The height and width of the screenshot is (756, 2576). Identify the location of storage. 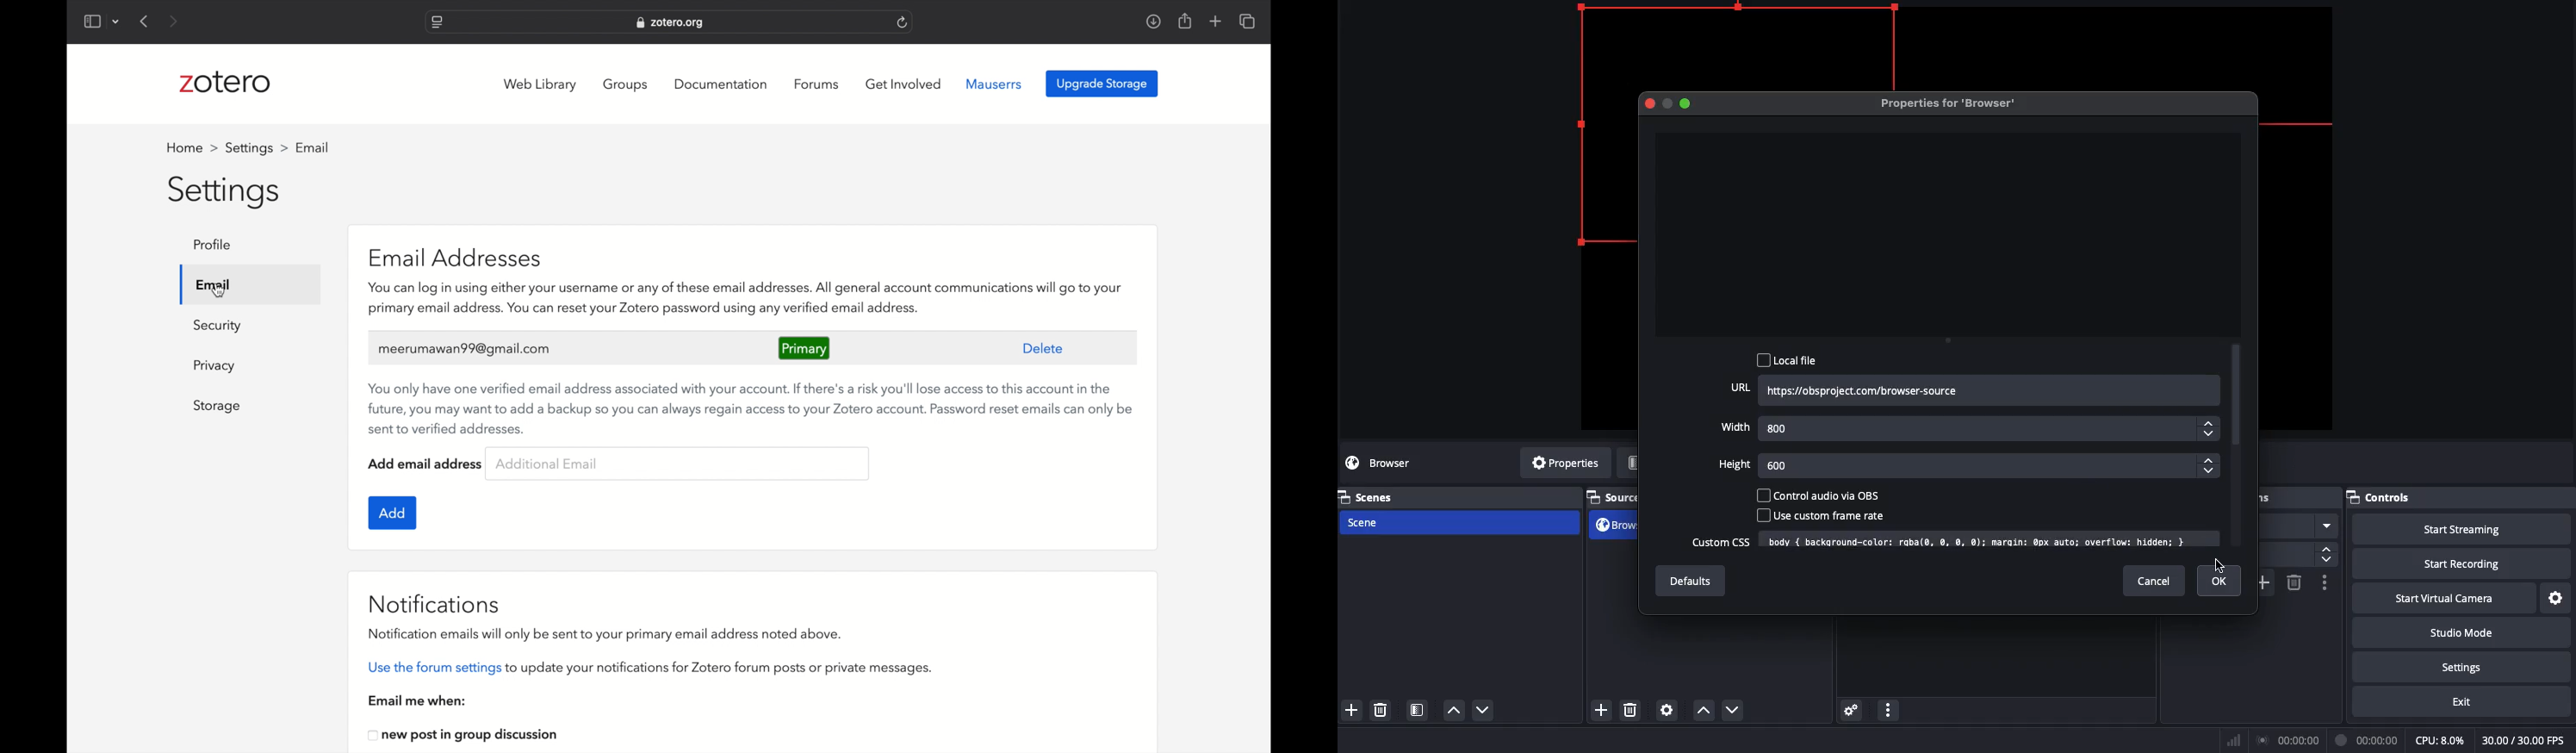
(218, 406).